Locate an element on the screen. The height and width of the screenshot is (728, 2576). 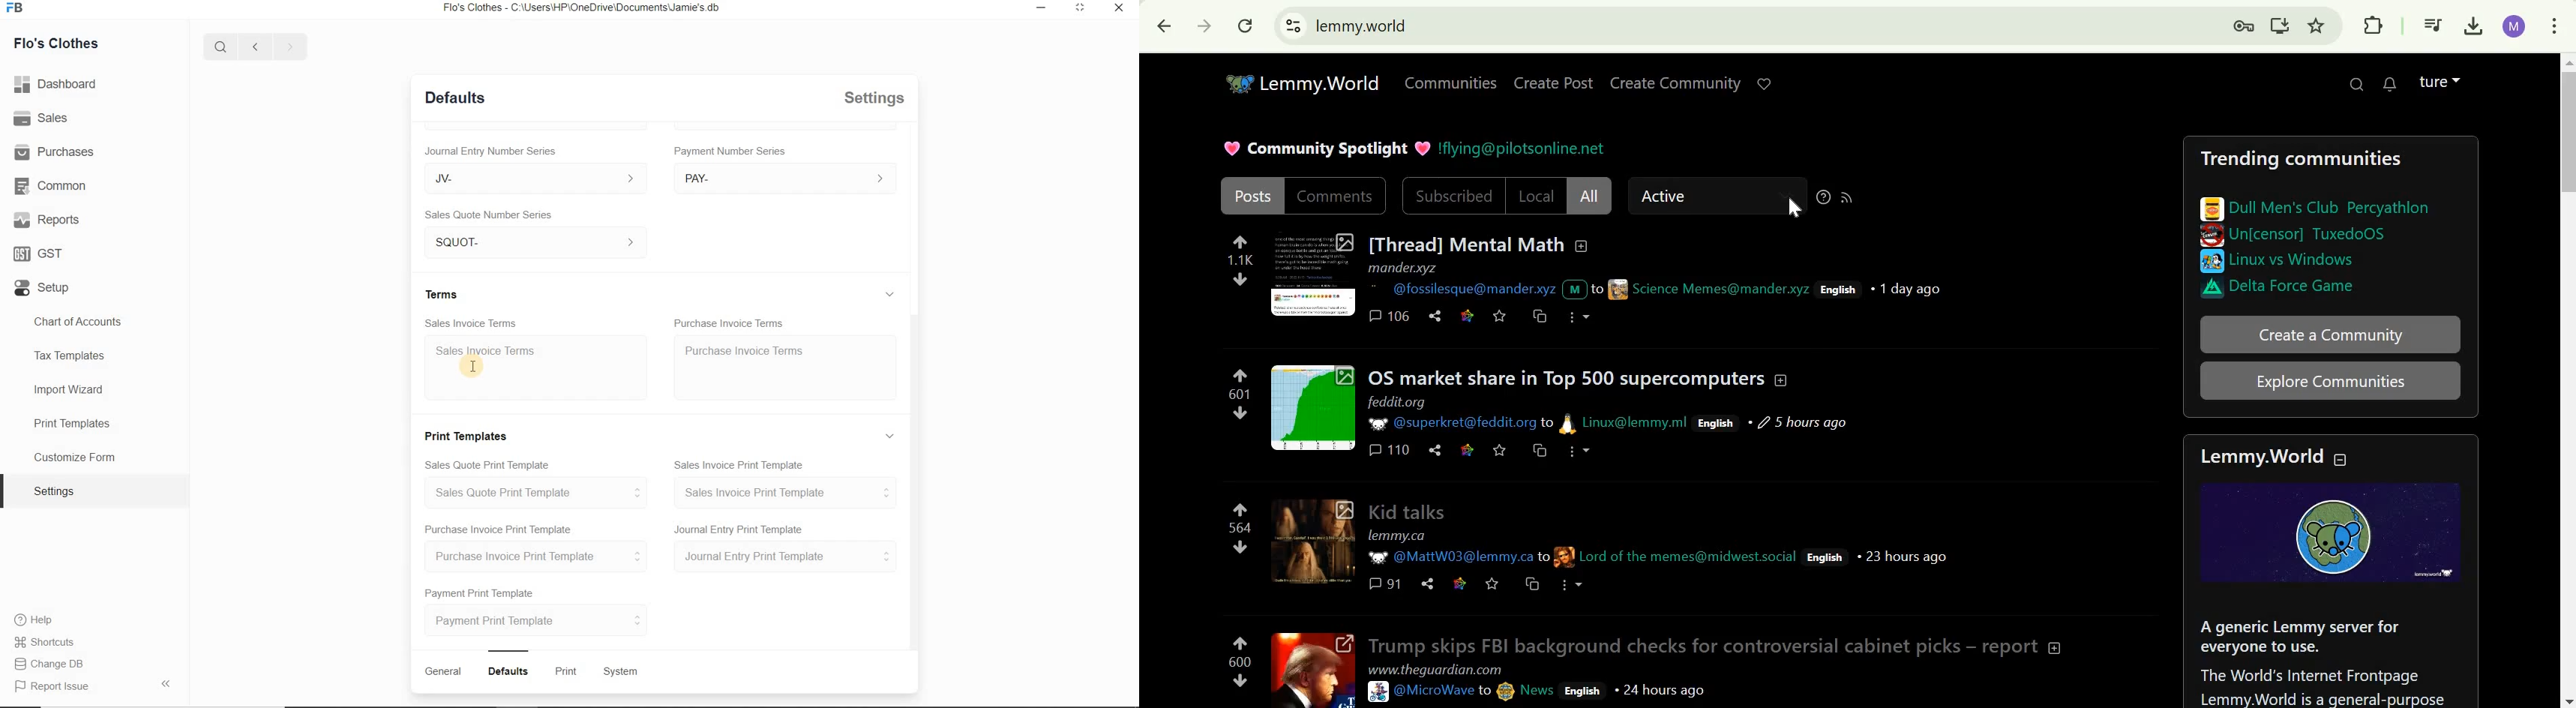
Create post is located at coordinates (1554, 83).